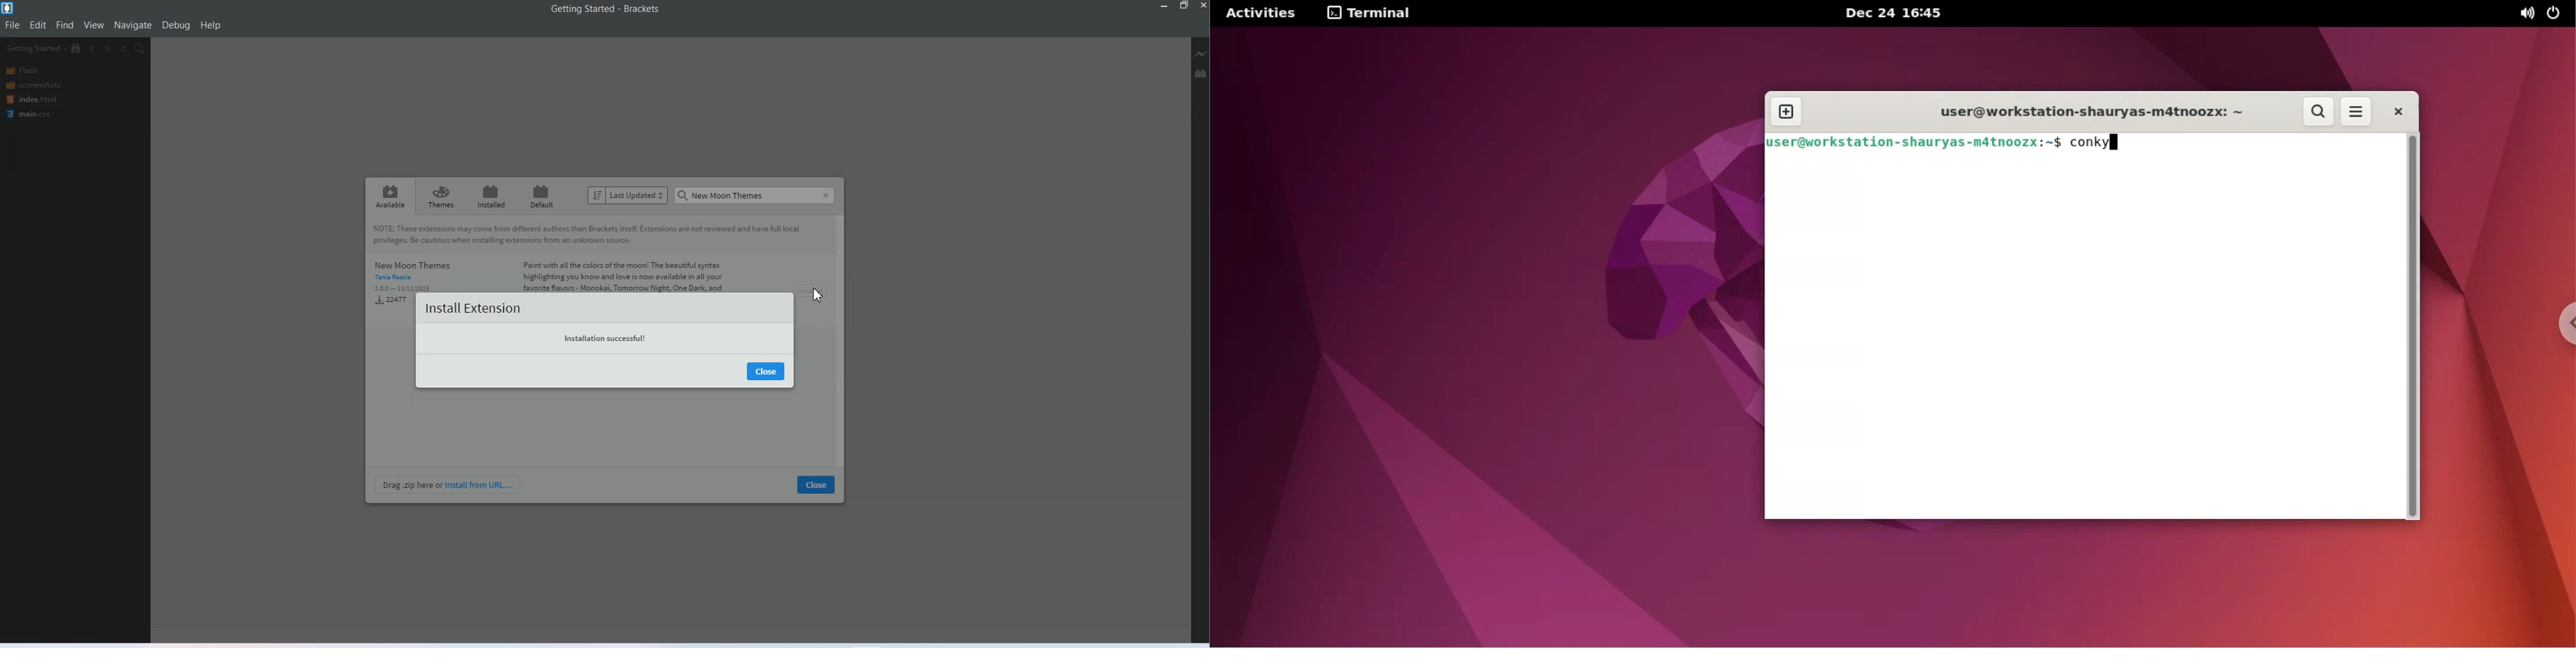 The height and width of the screenshot is (672, 2576). Describe the element at coordinates (473, 308) in the screenshot. I see `Install extensions` at that location.